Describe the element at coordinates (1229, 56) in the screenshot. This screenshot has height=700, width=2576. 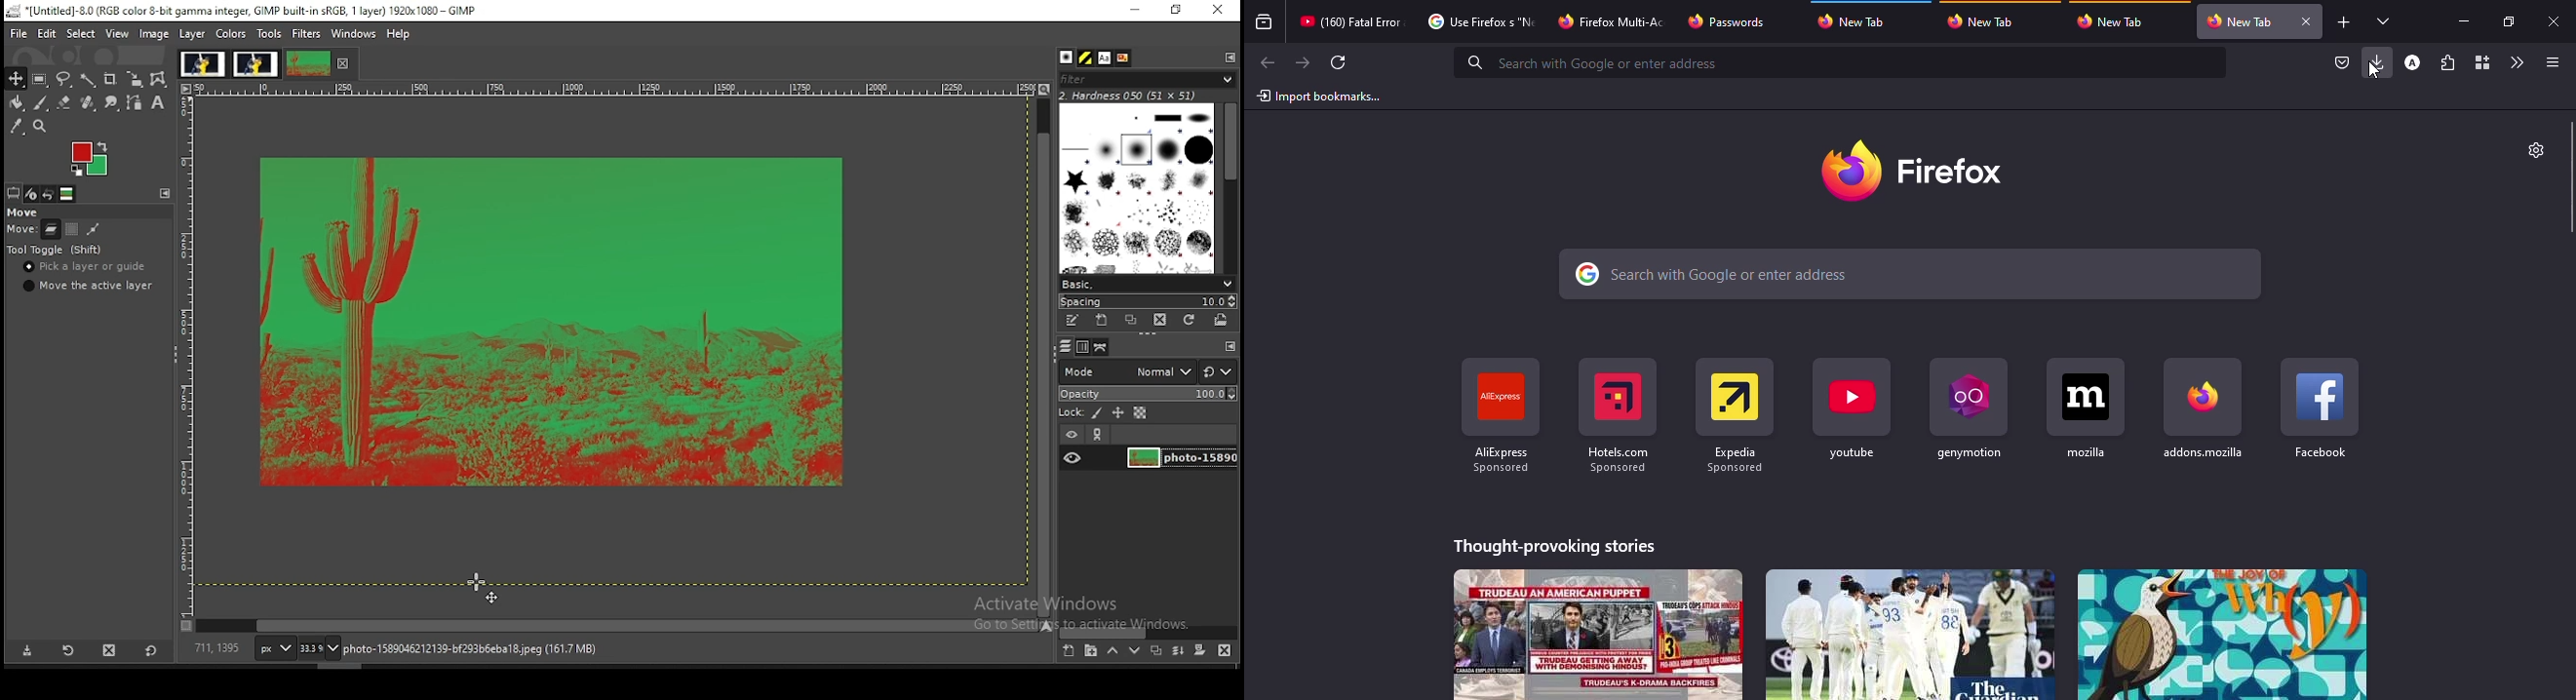
I see `configure this pane` at that location.